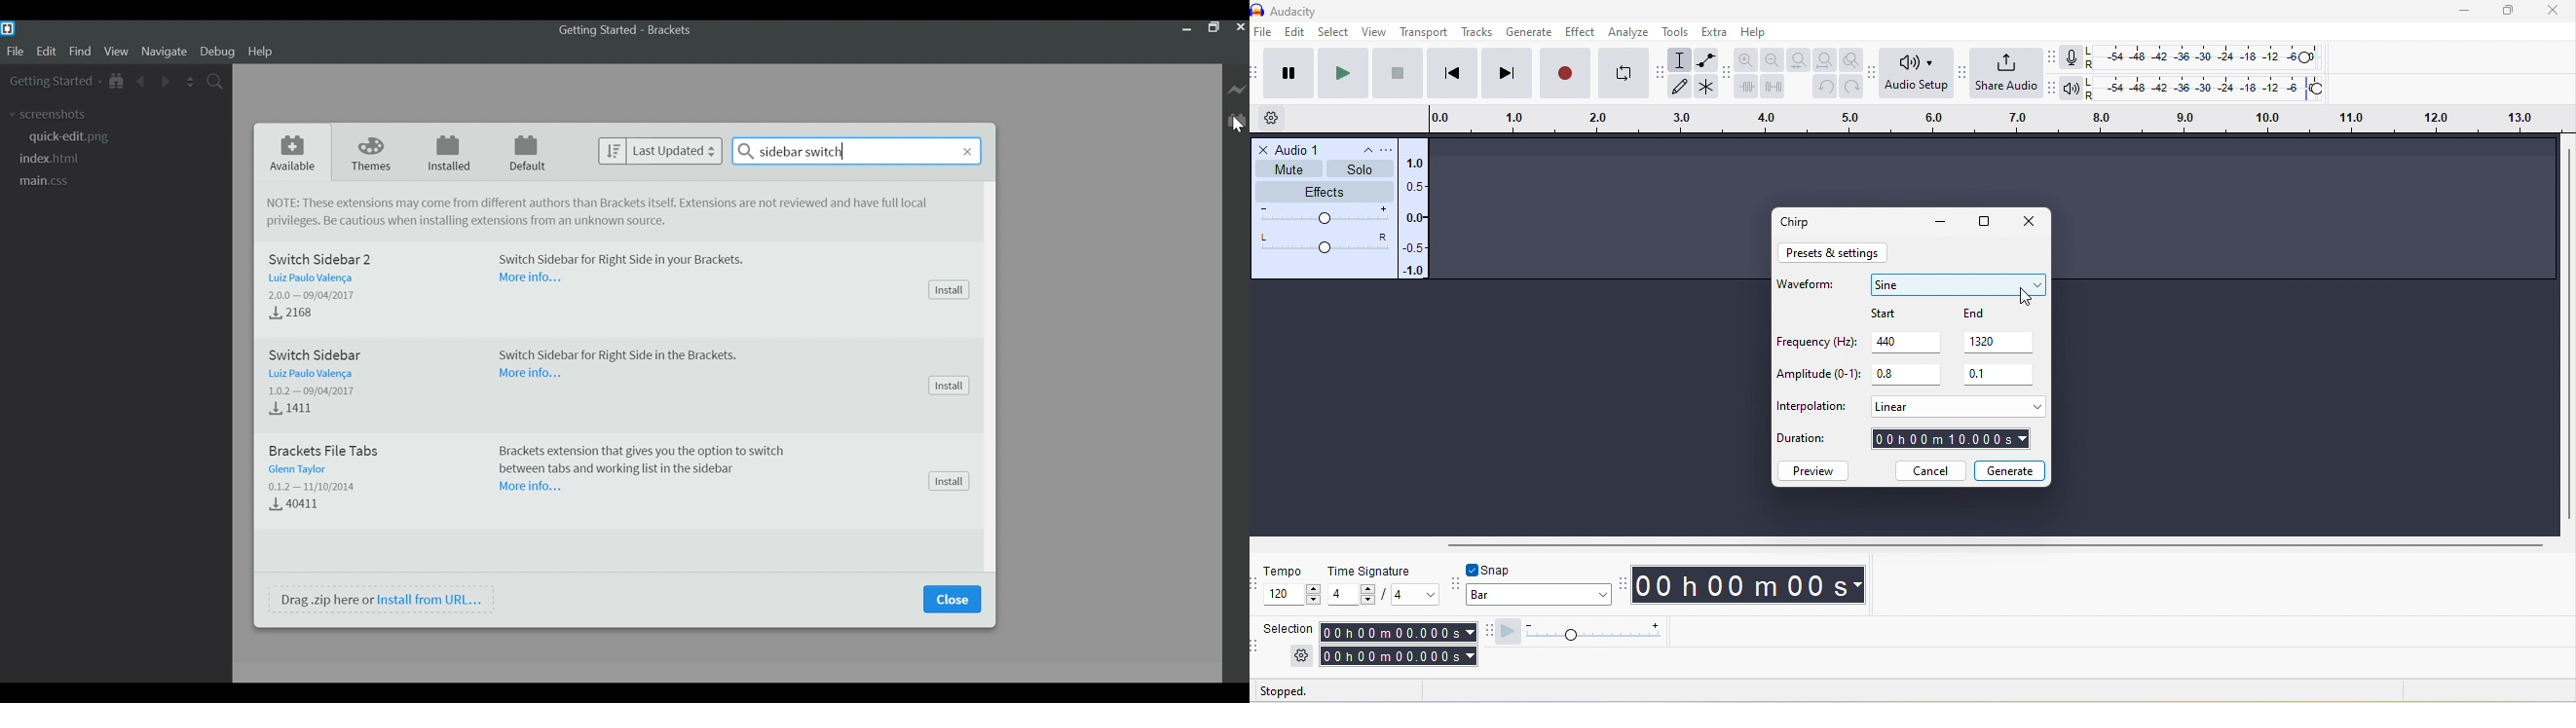  I want to click on 00 h 00 m 00.000 s, so click(1397, 645).